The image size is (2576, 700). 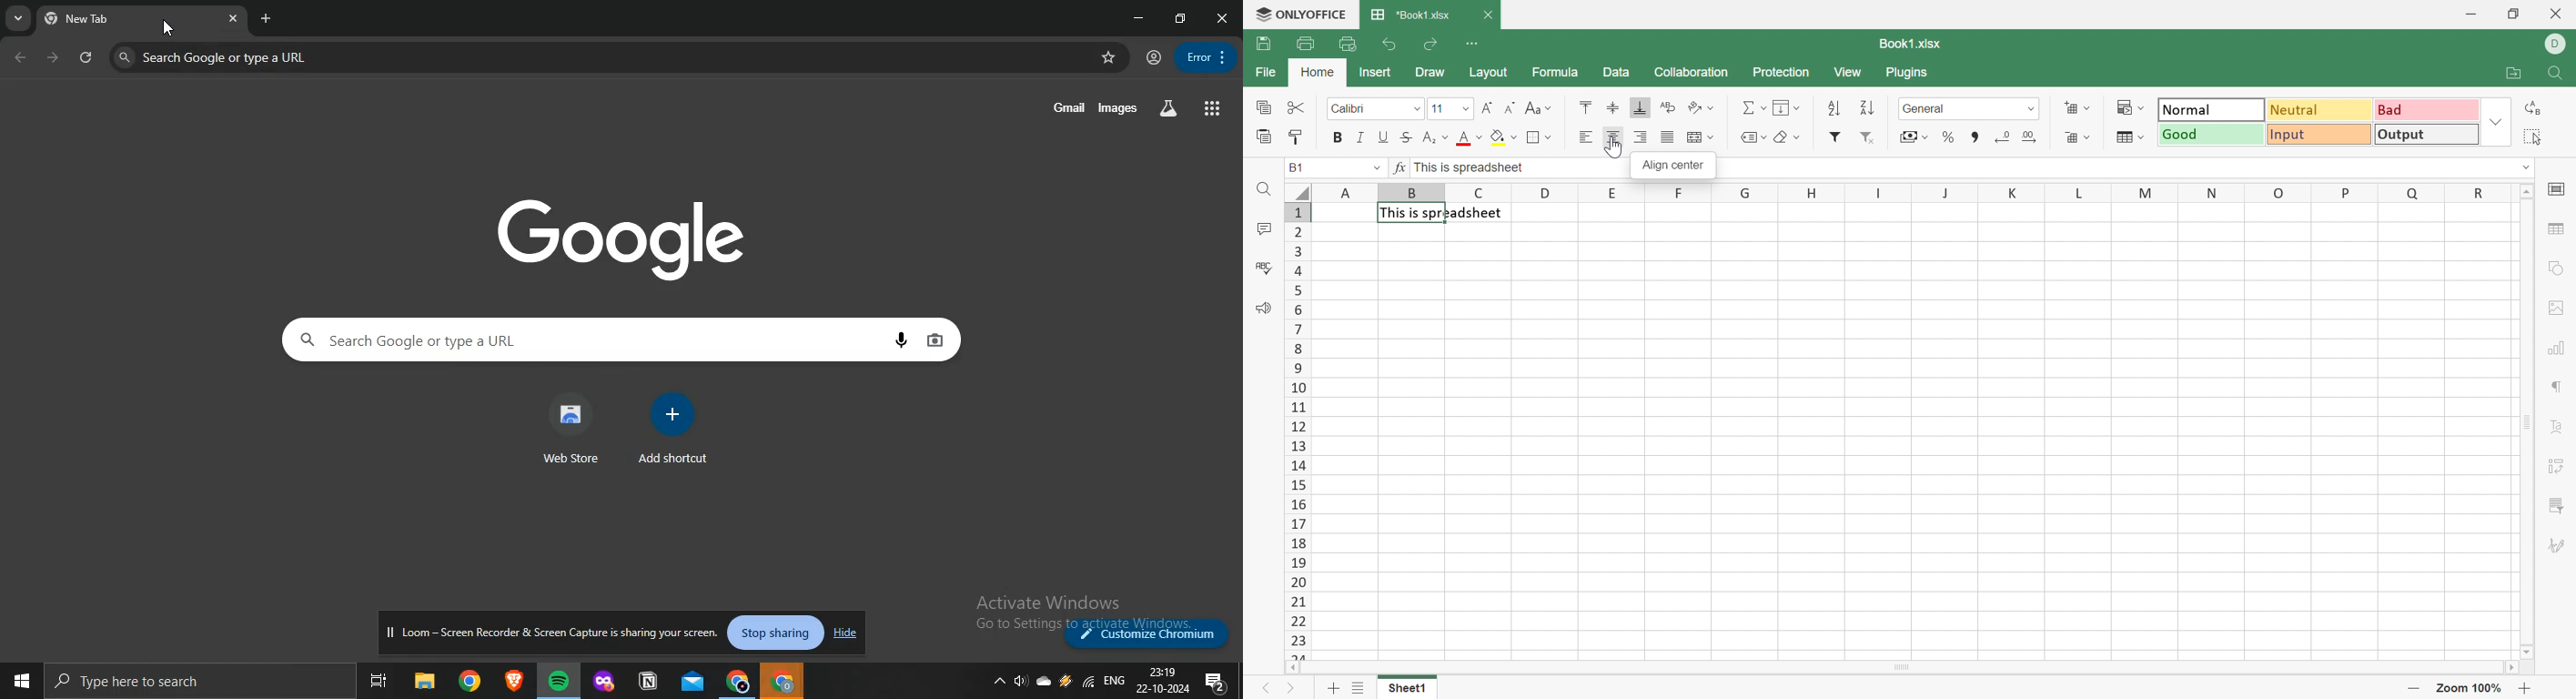 I want to click on Select all, so click(x=2531, y=138).